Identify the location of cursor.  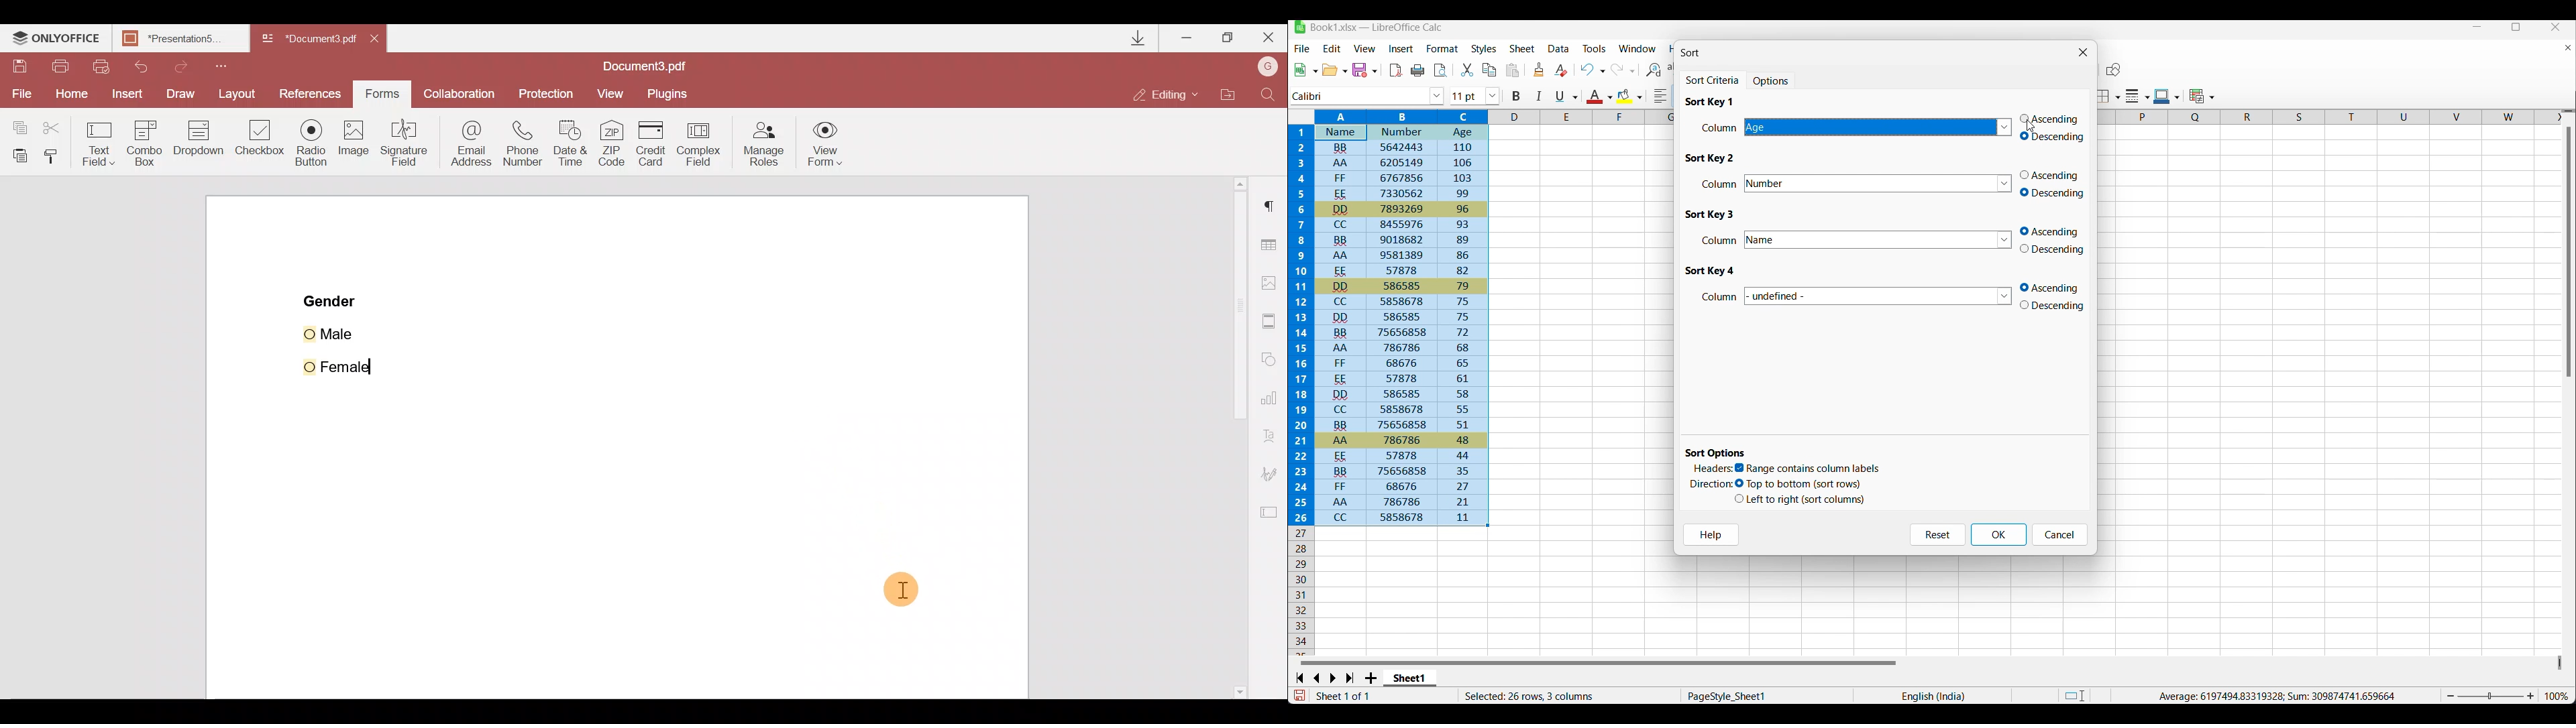
(2031, 130).